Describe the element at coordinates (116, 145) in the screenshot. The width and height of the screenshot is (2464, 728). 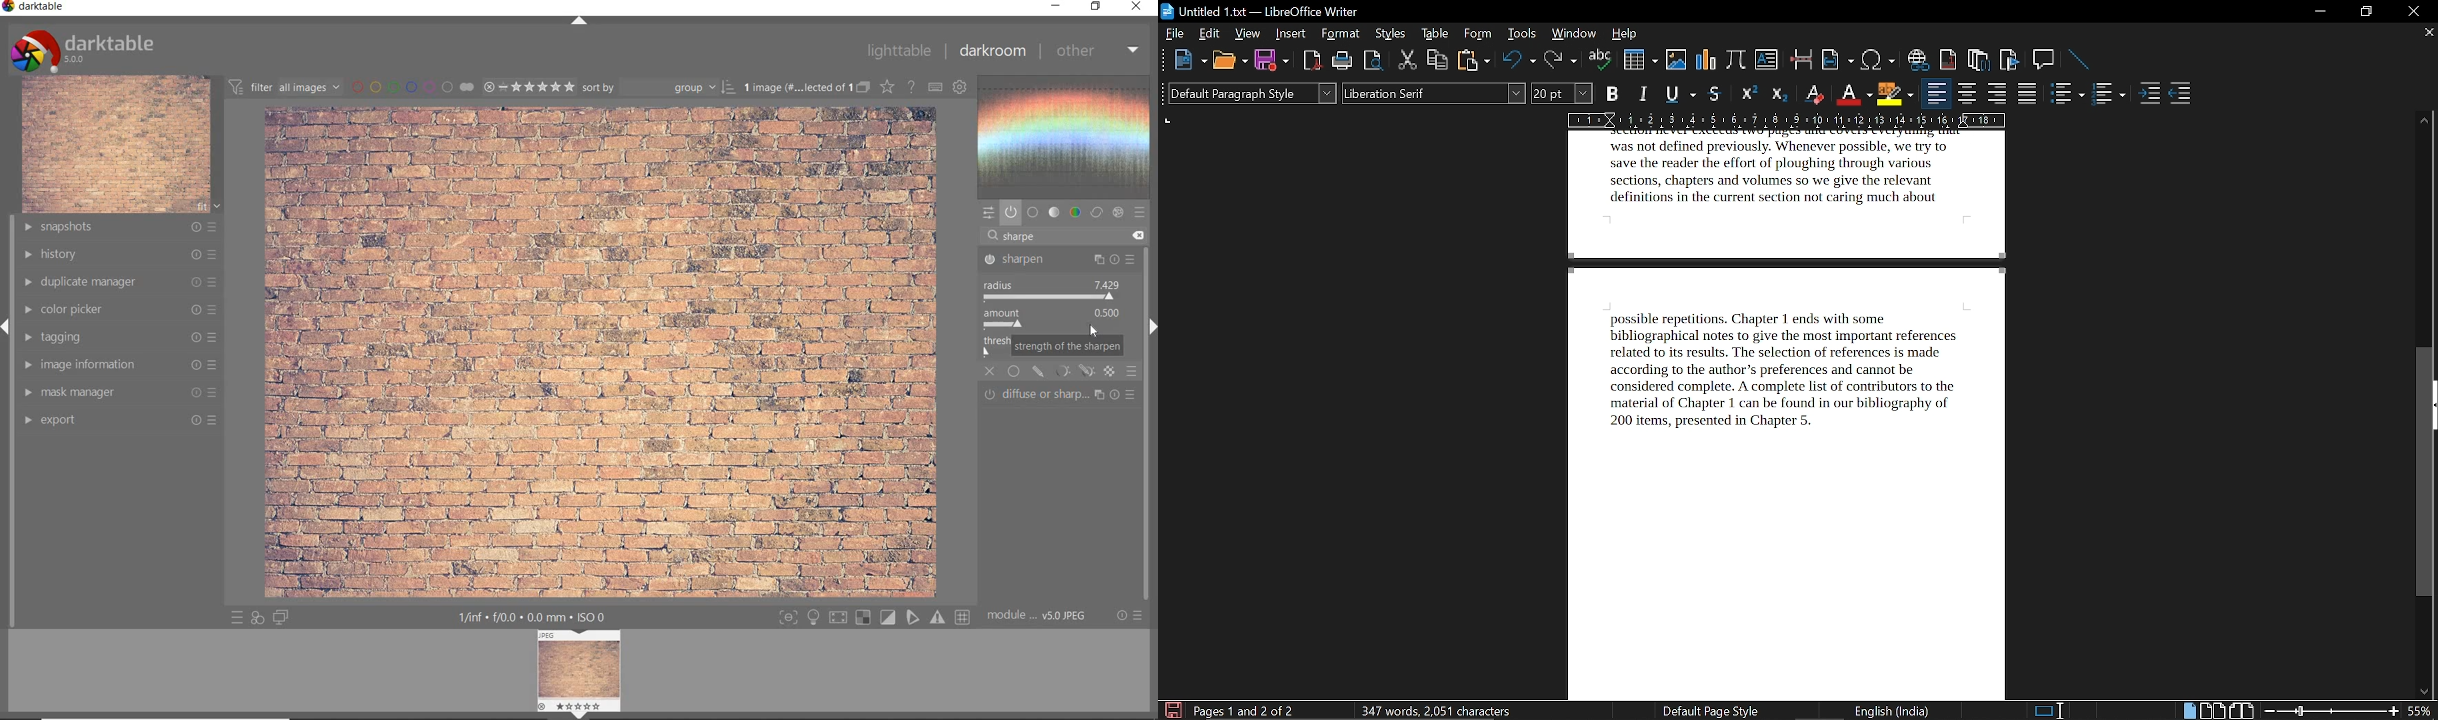
I see `image ` at that location.